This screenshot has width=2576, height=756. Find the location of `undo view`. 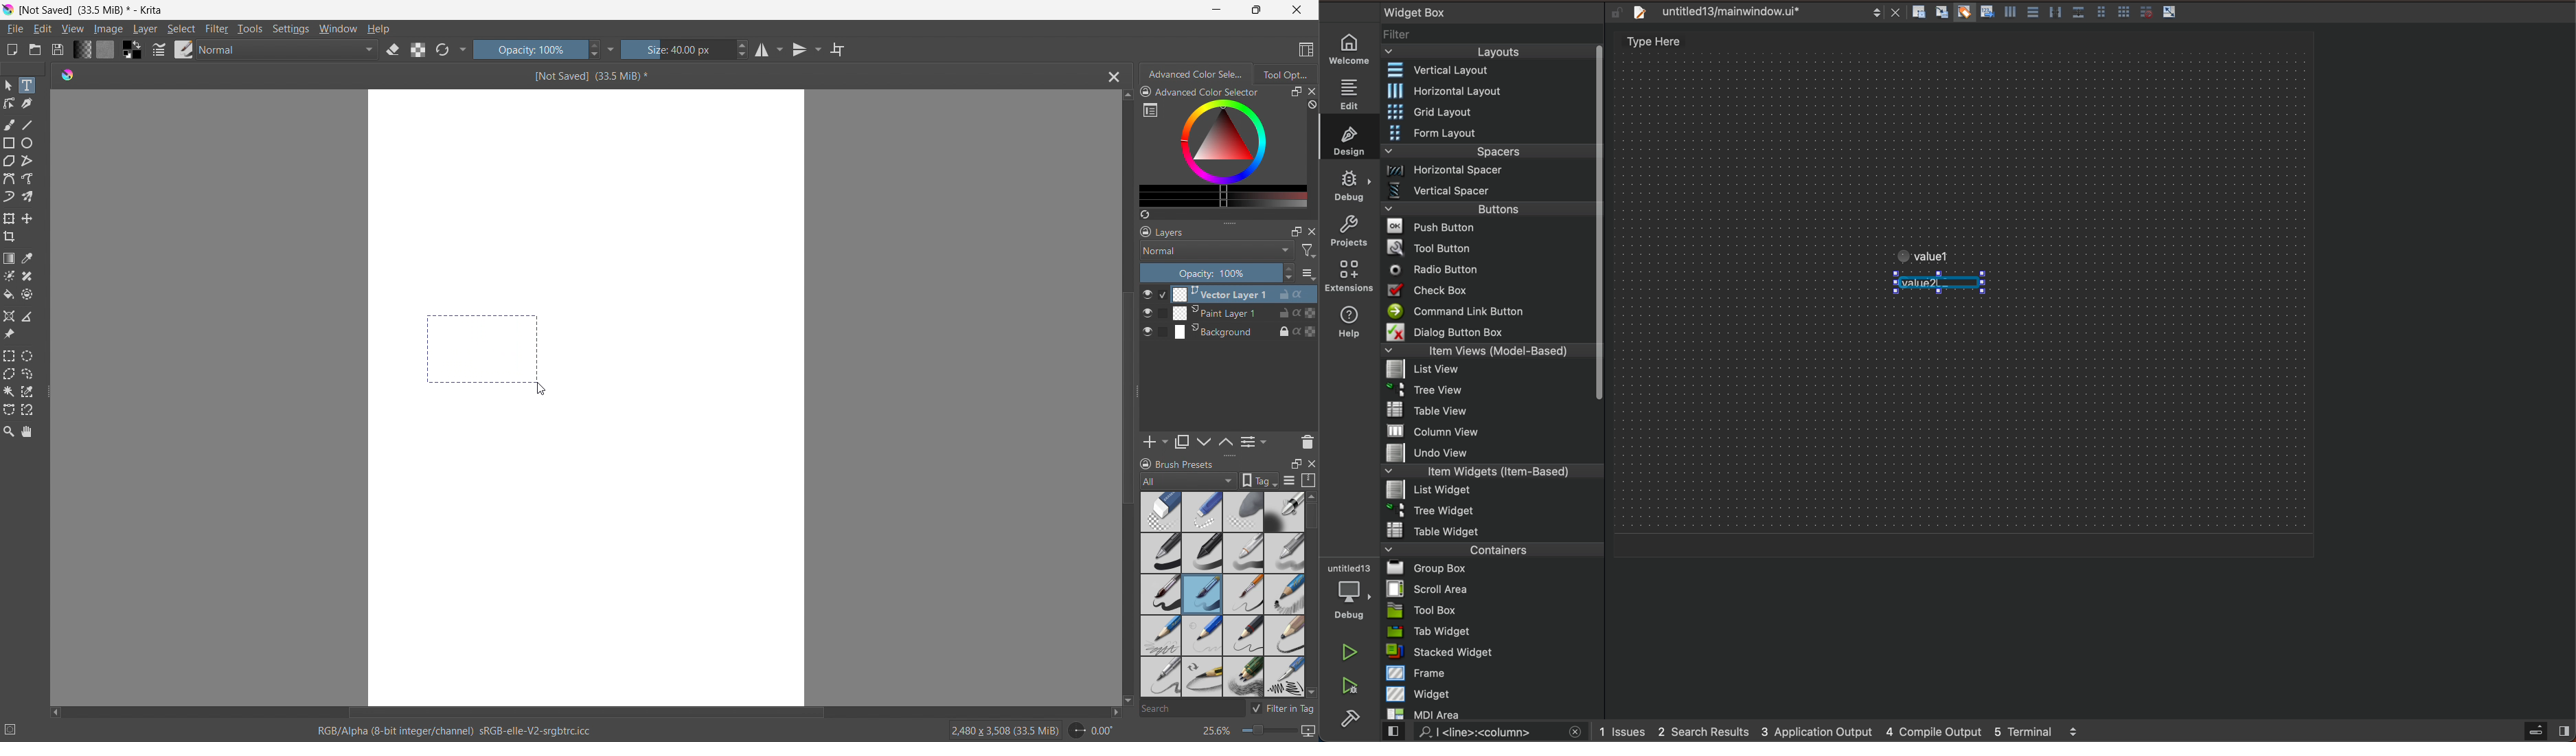

undo view is located at coordinates (1492, 453).